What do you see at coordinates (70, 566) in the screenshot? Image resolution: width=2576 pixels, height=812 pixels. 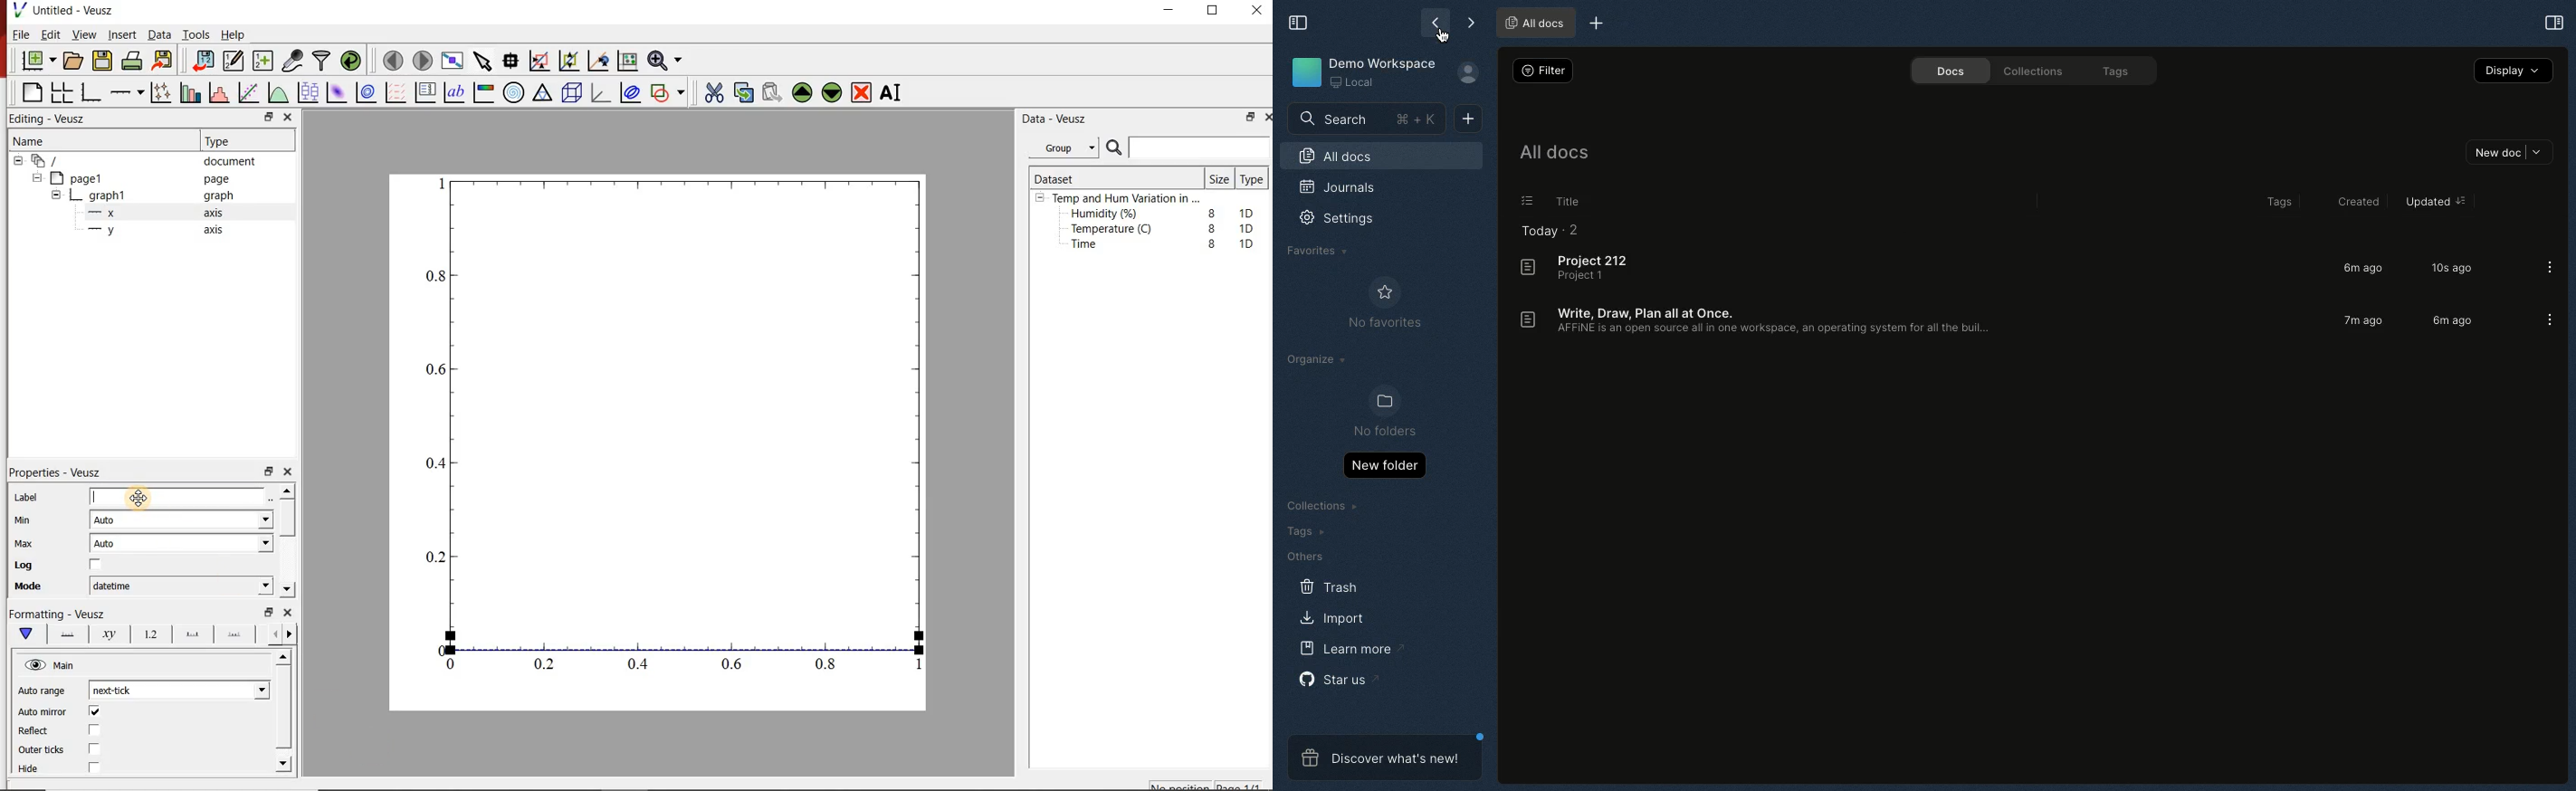 I see `Log` at bounding box center [70, 566].